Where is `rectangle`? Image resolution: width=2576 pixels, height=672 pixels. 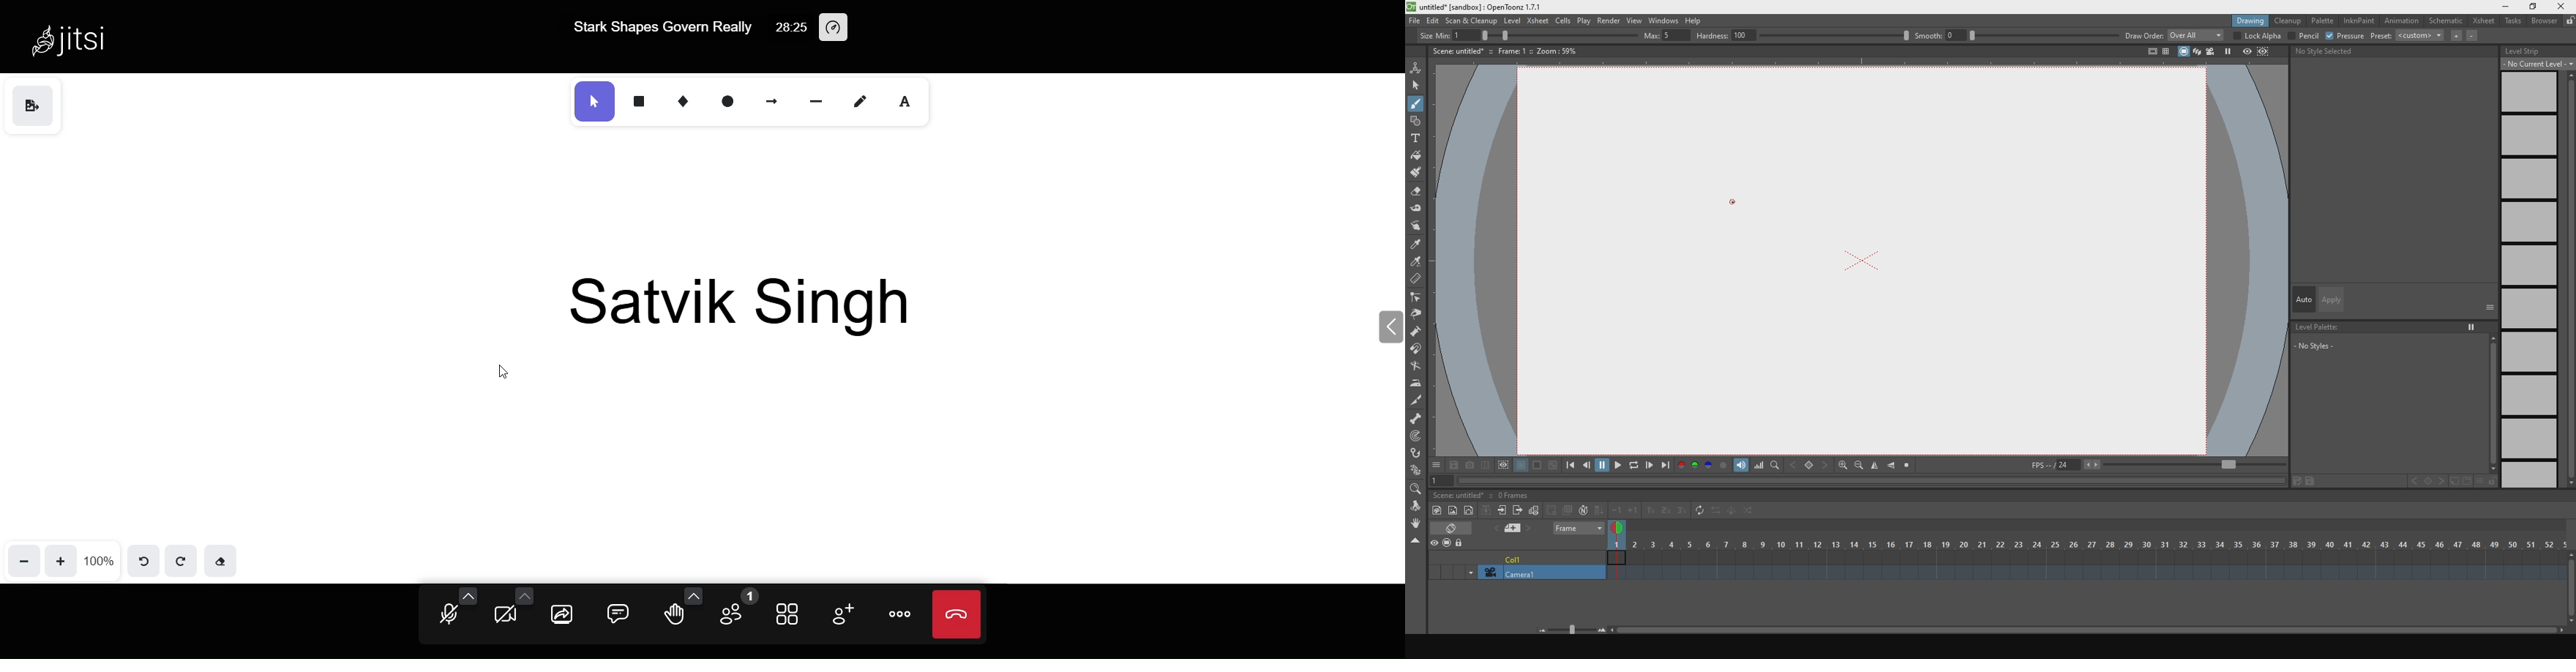 rectangle is located at coordinates (637, 100).